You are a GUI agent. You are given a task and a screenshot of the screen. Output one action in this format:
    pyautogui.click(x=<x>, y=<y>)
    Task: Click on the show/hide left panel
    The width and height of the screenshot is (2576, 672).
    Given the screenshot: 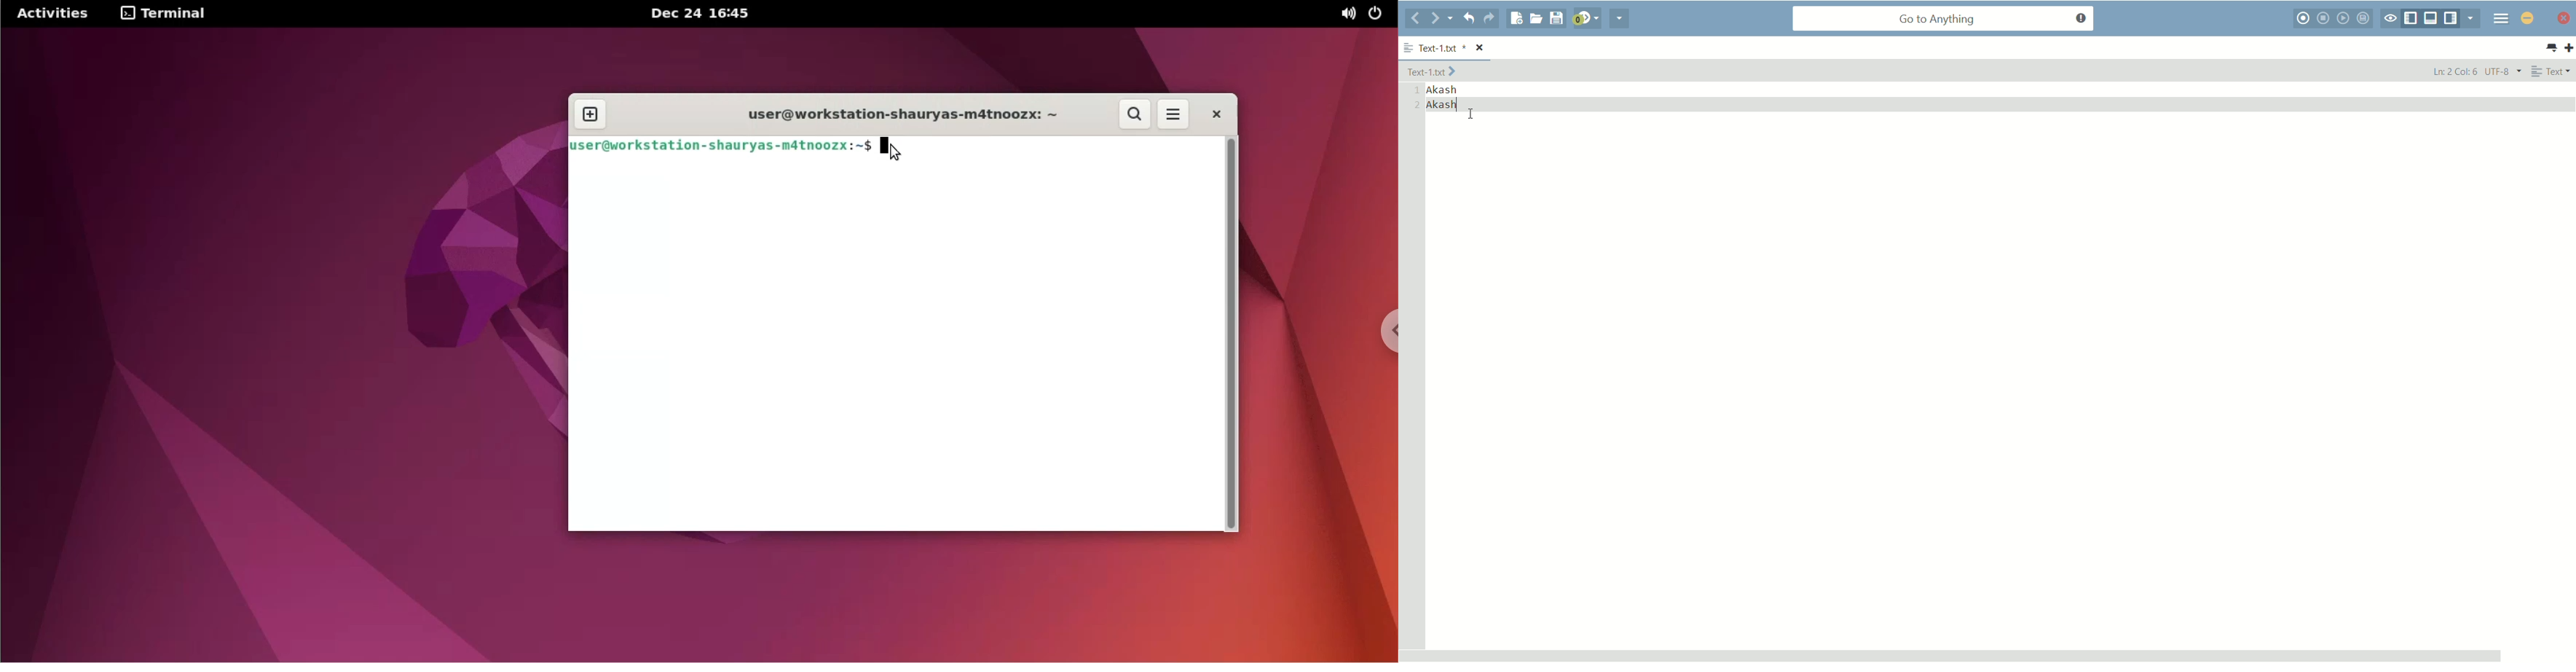 What is the action you would take?
    pyautogui.click(x=2410, y=18)
    